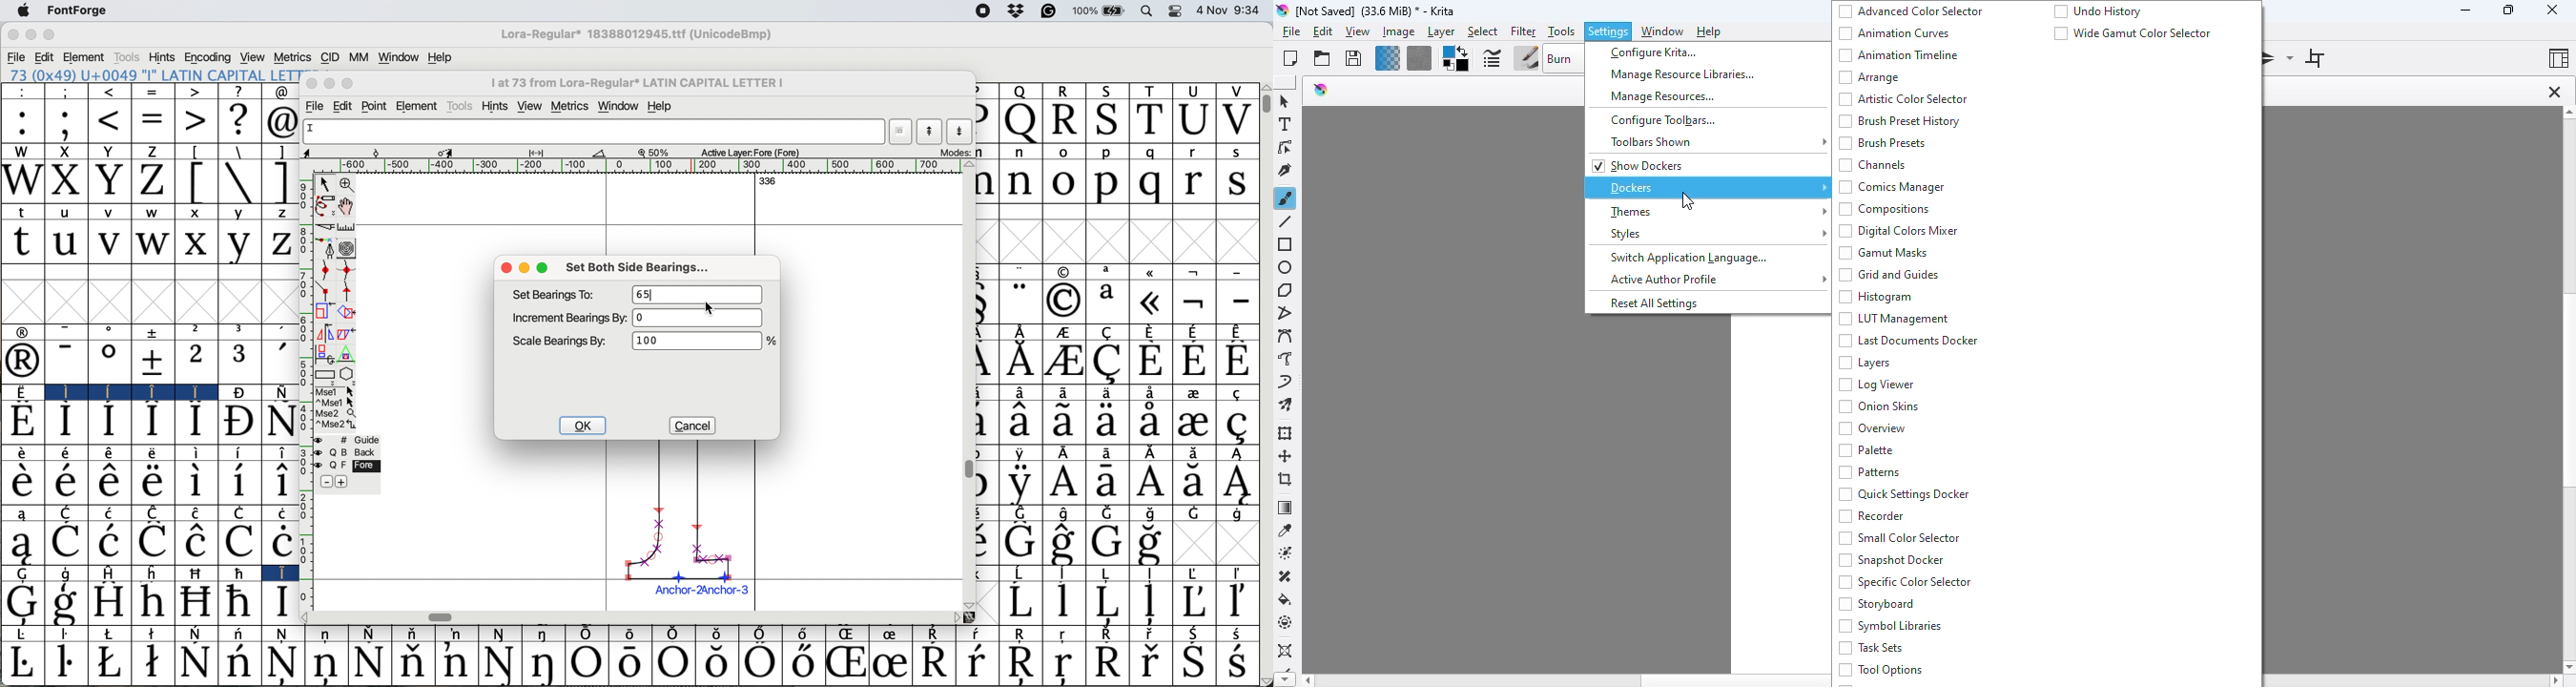 This screenshot has height=700, width=2576. I want to click on Symbol, so click(1021, 393).